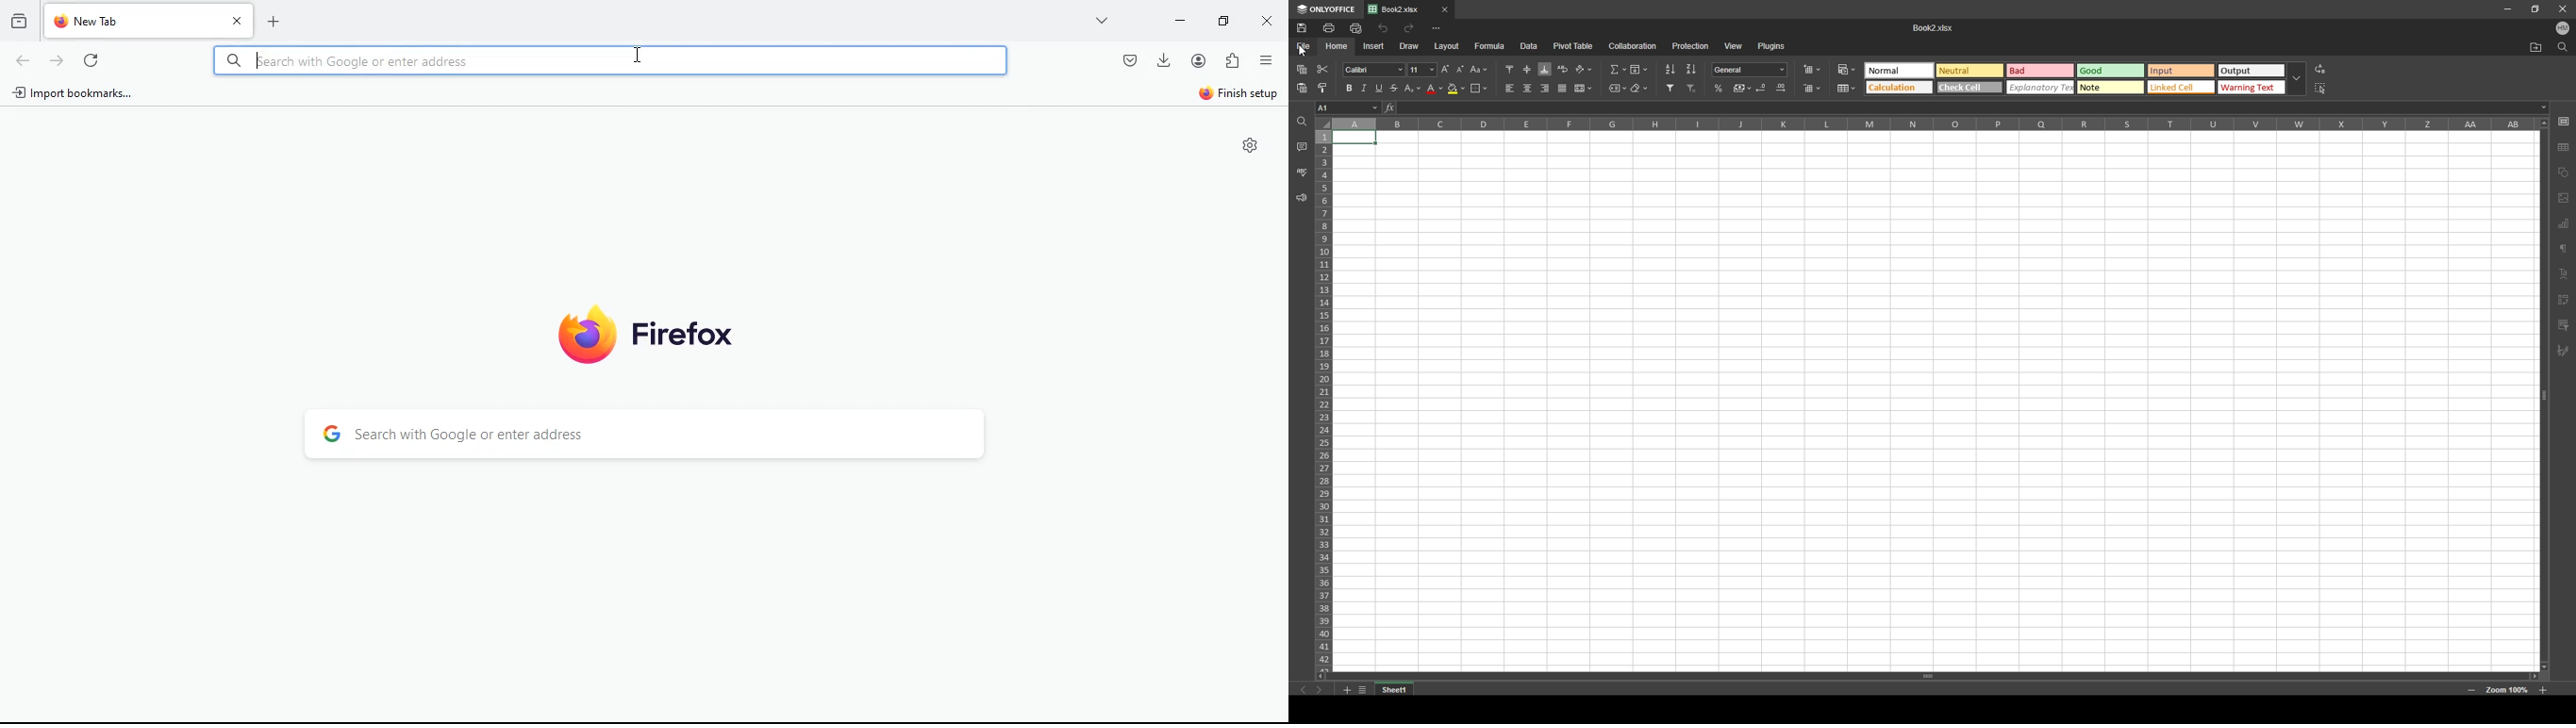 Image resolution: width=2576 pixels, height=728 pixels. I want to click on home, so click(1337, 46).